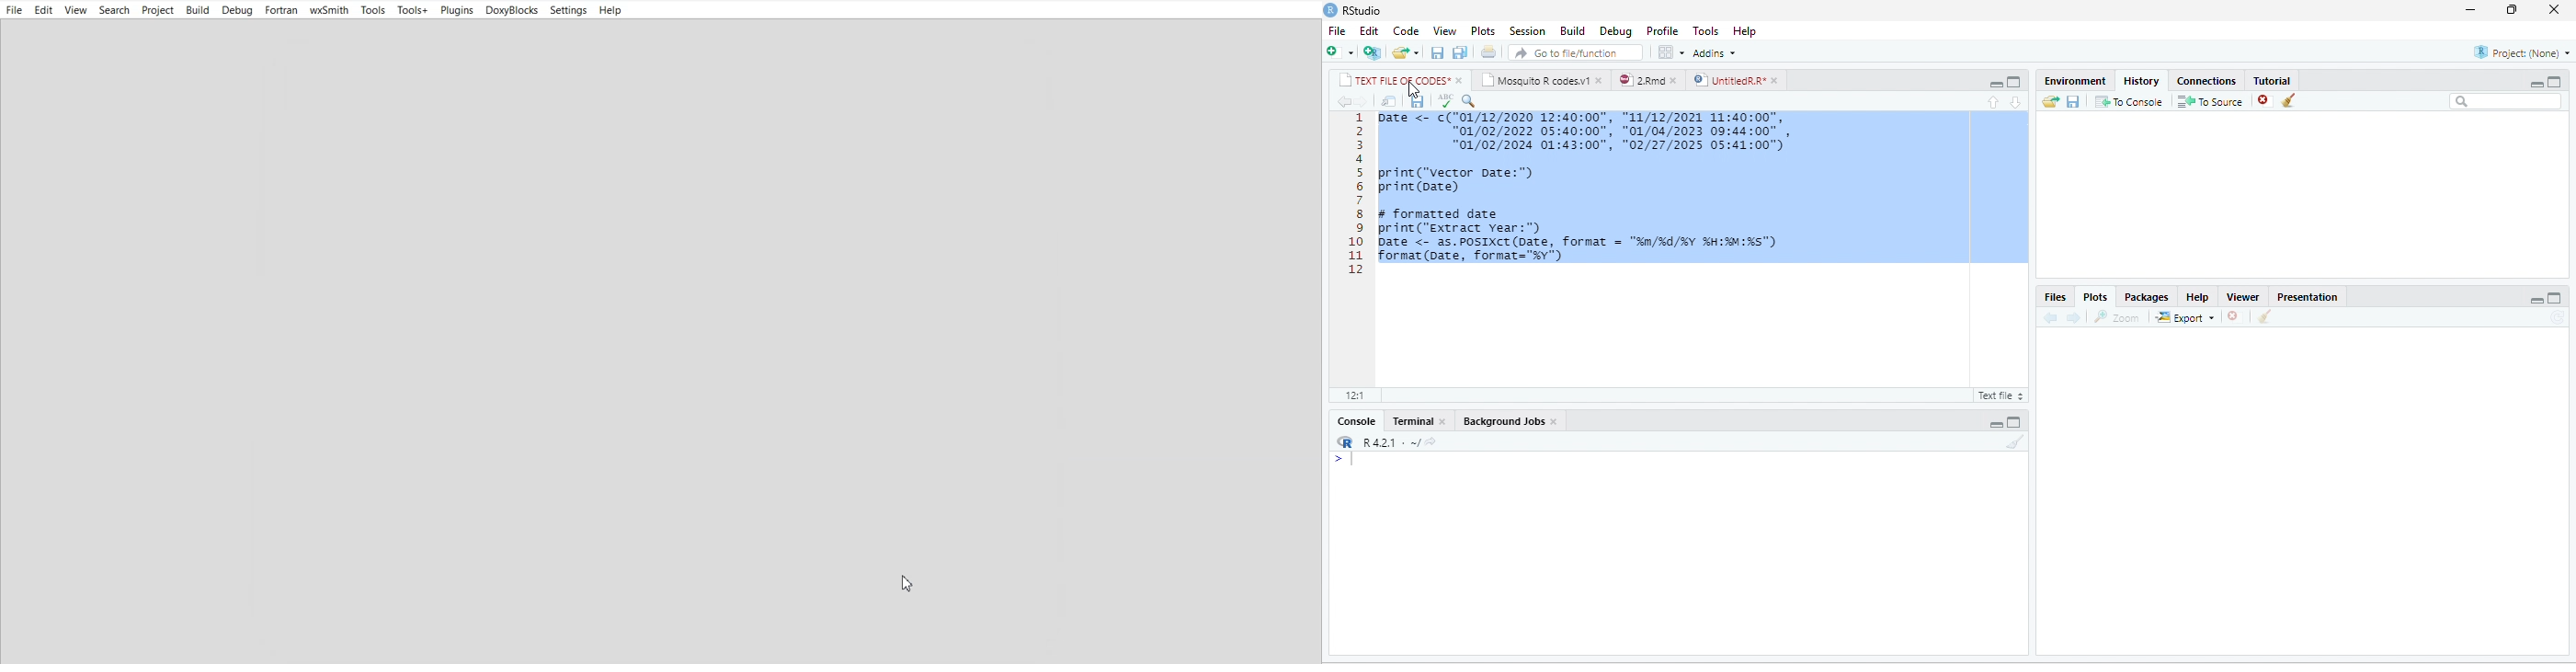 The height and width of the screenshot is (672, 2576). I want to click on Profile, so click(1663, 32).